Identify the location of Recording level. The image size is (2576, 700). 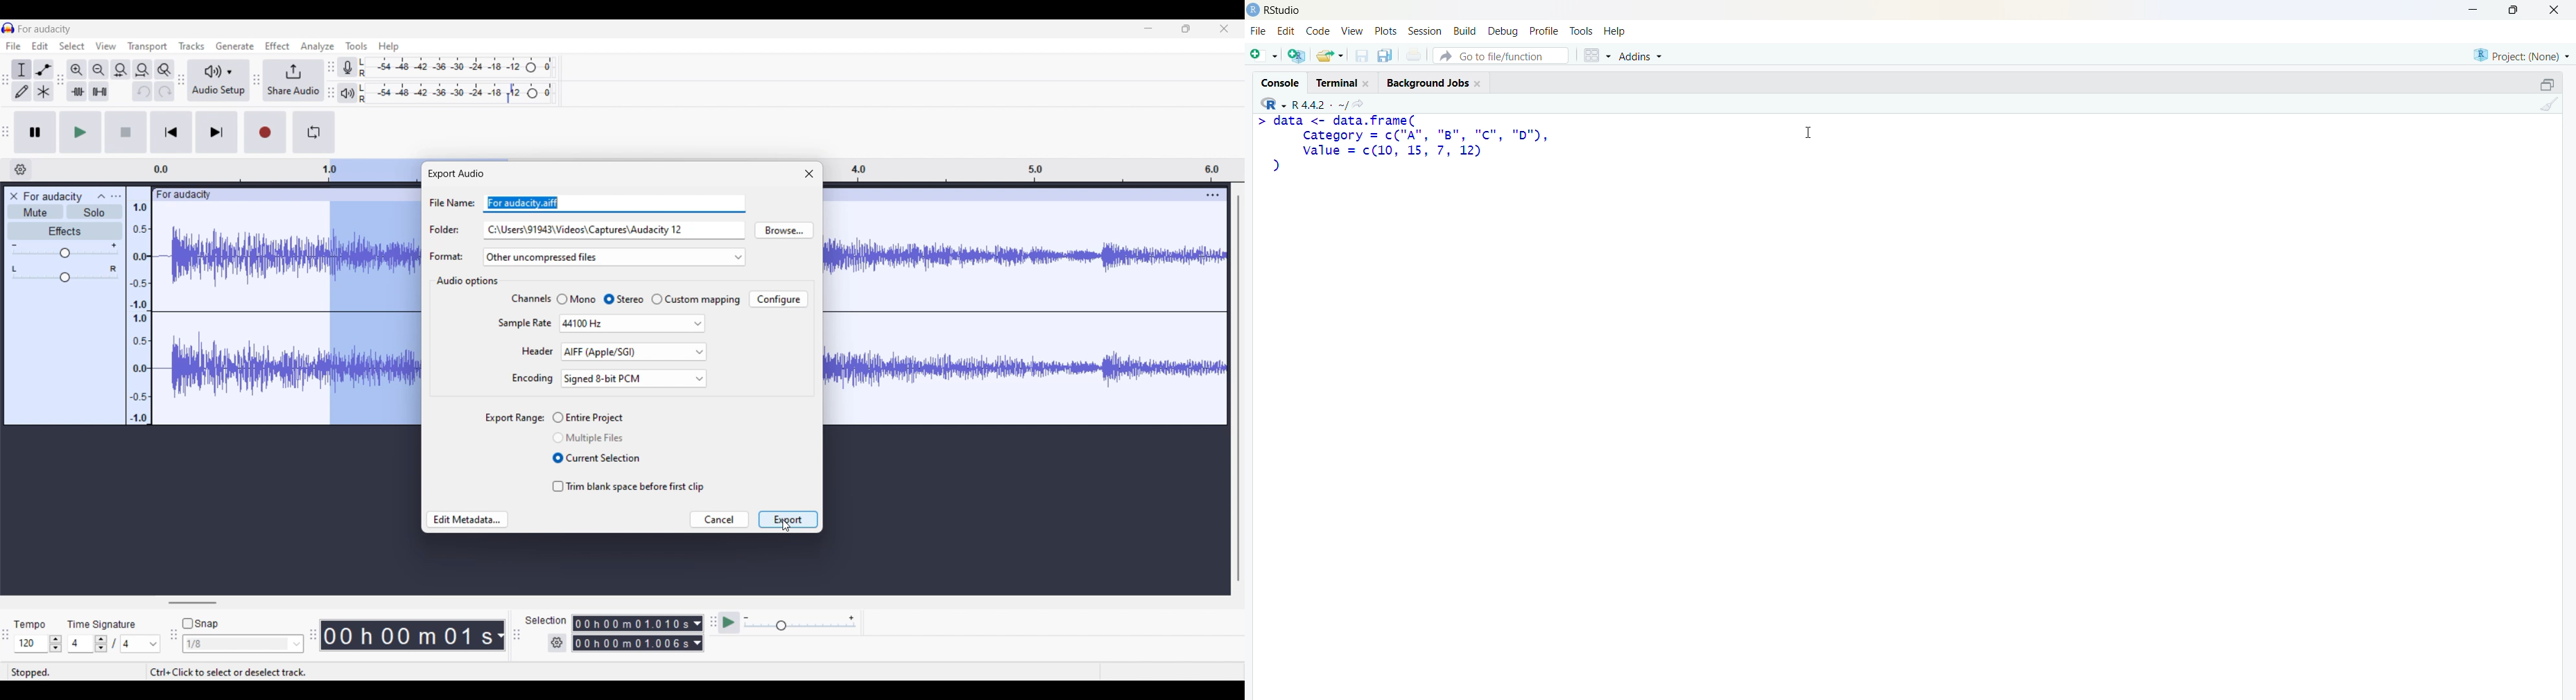
(457, 67).